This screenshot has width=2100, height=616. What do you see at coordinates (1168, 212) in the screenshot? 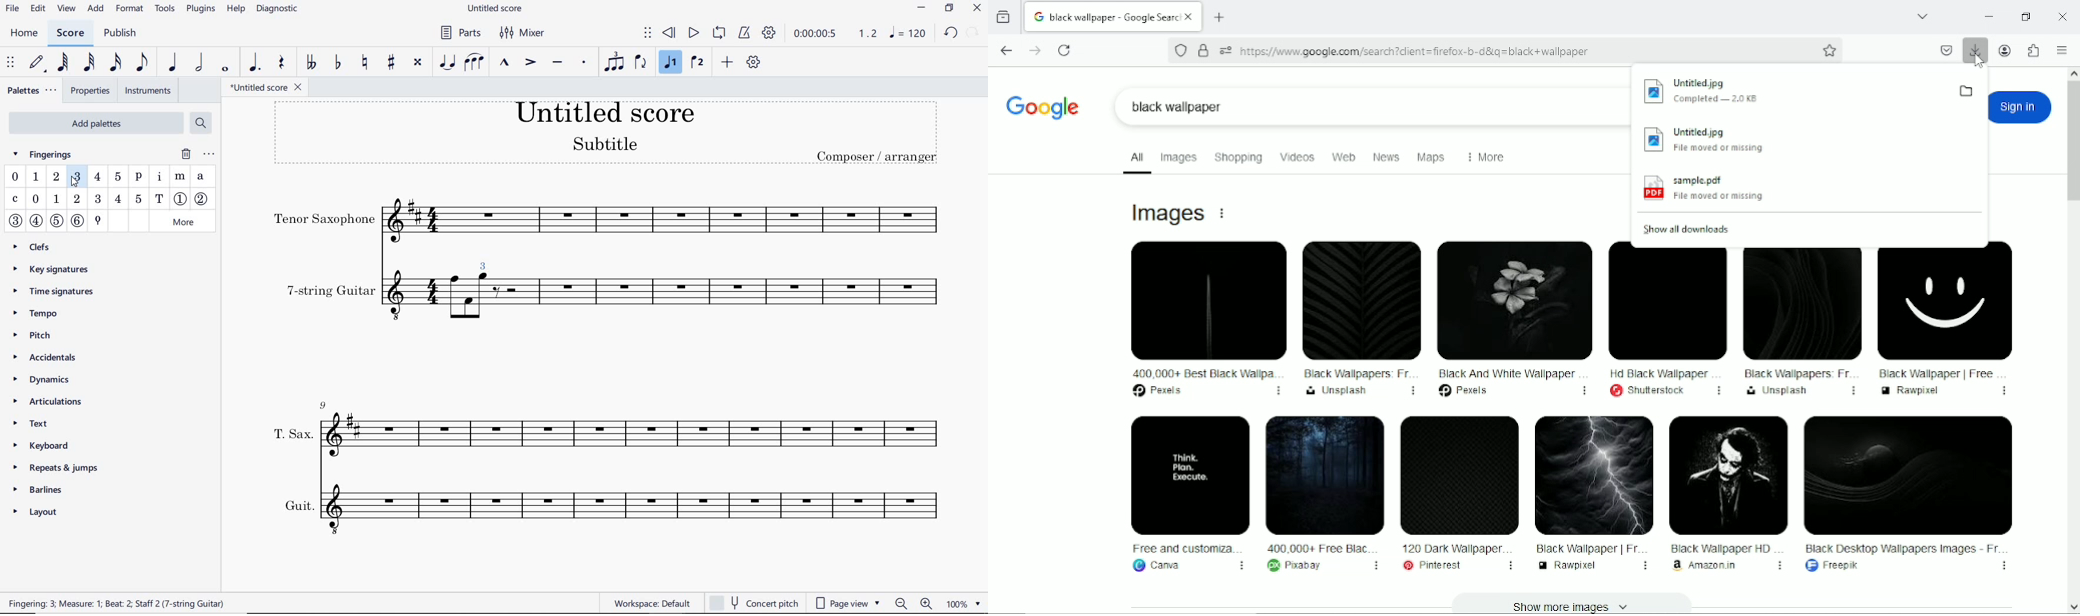
I see `Images` at bounding box center [1168, 212].